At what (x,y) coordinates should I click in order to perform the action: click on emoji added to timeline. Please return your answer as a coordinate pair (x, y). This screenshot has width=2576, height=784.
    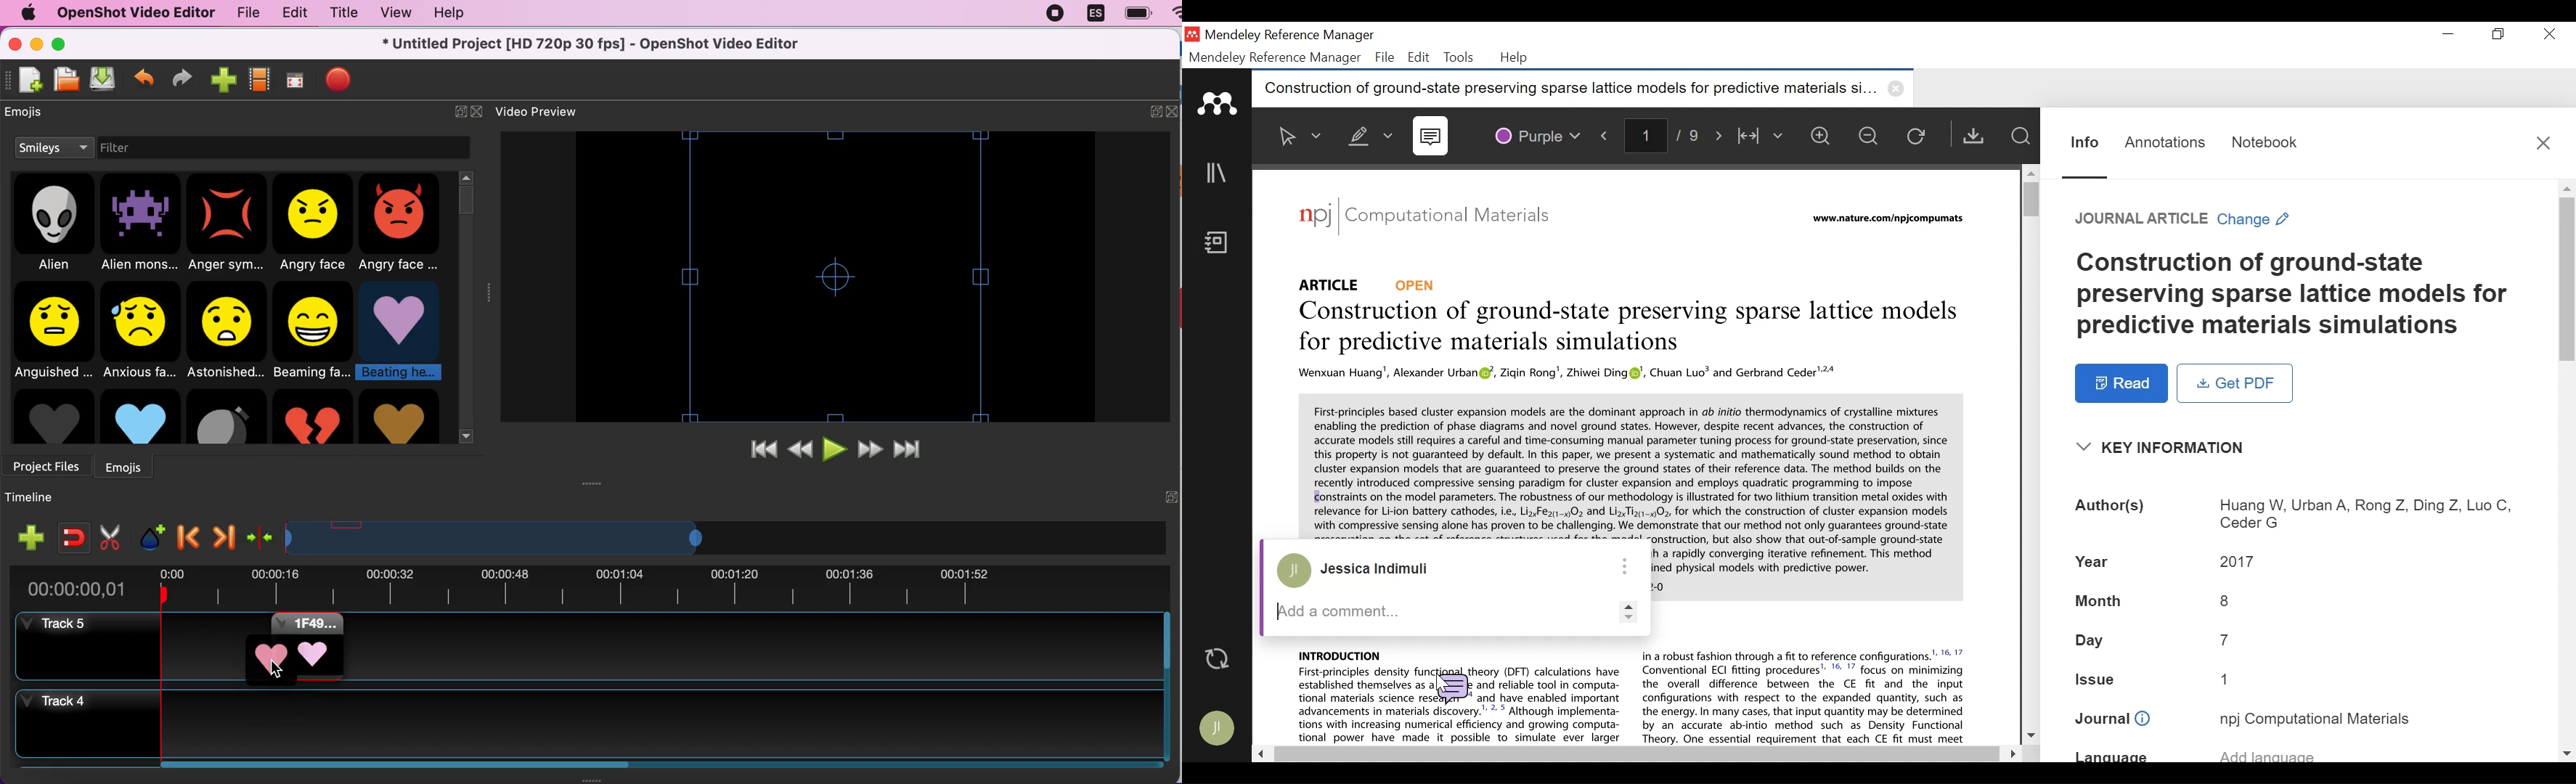
    Looking at the image, I should click on (294, 646).